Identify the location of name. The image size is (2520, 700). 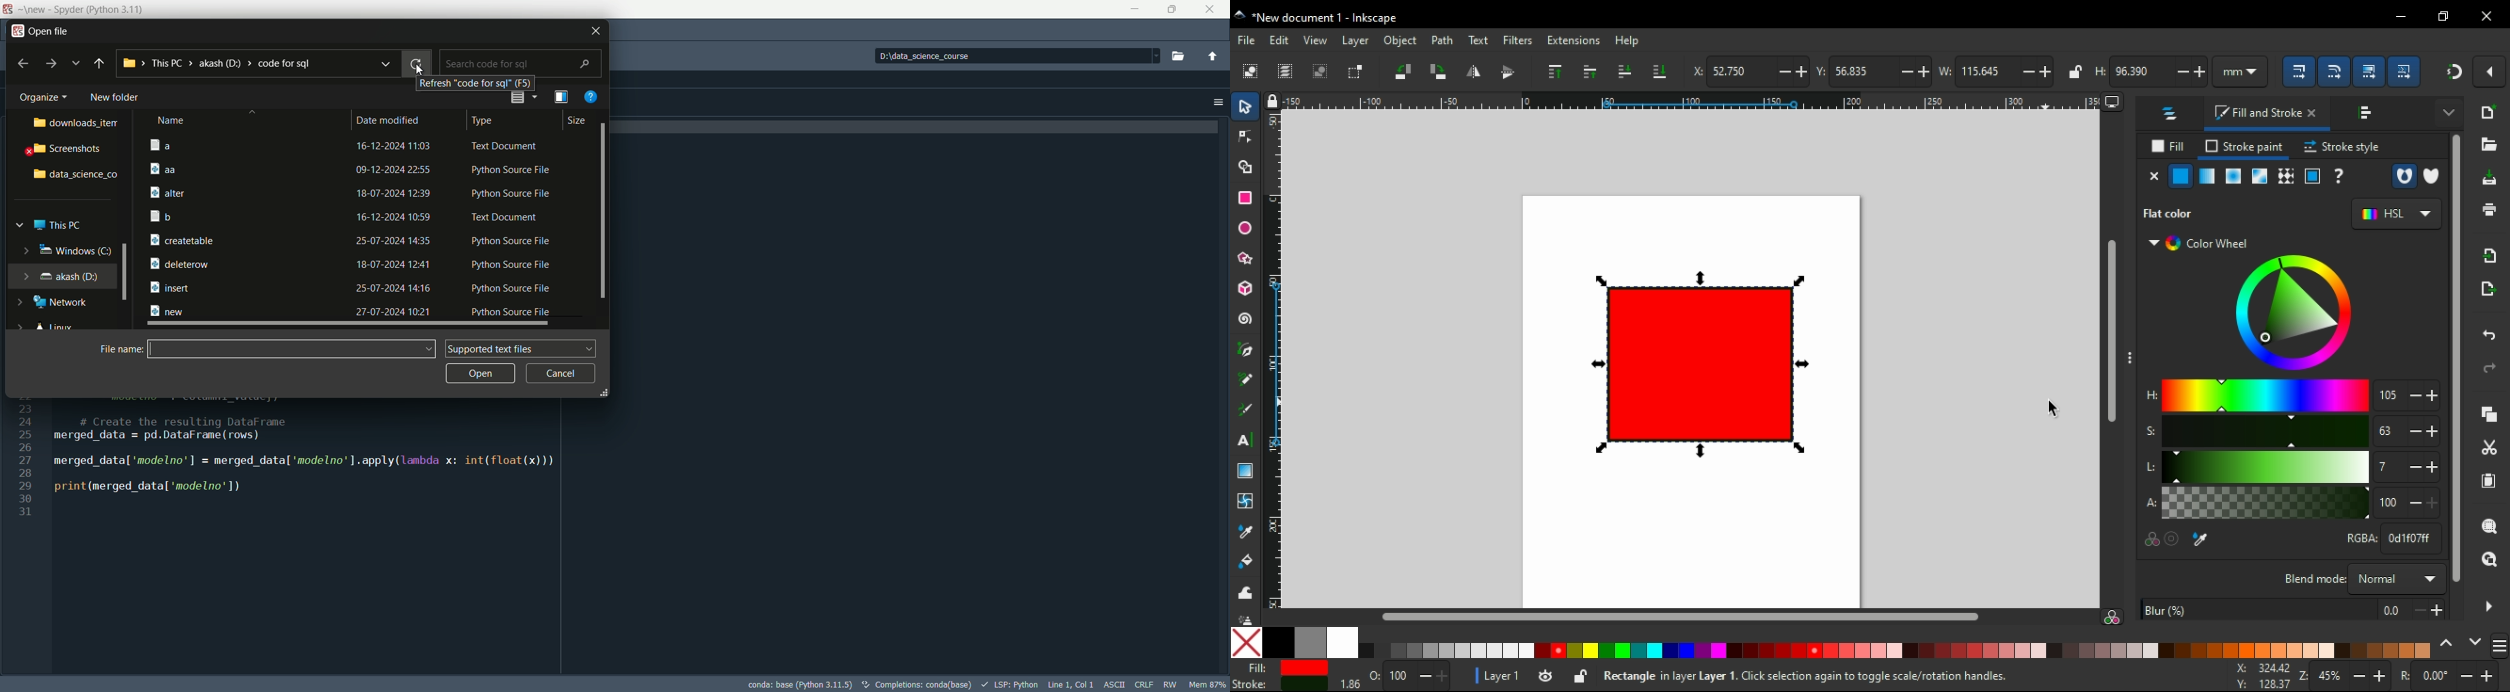
(172, 121).